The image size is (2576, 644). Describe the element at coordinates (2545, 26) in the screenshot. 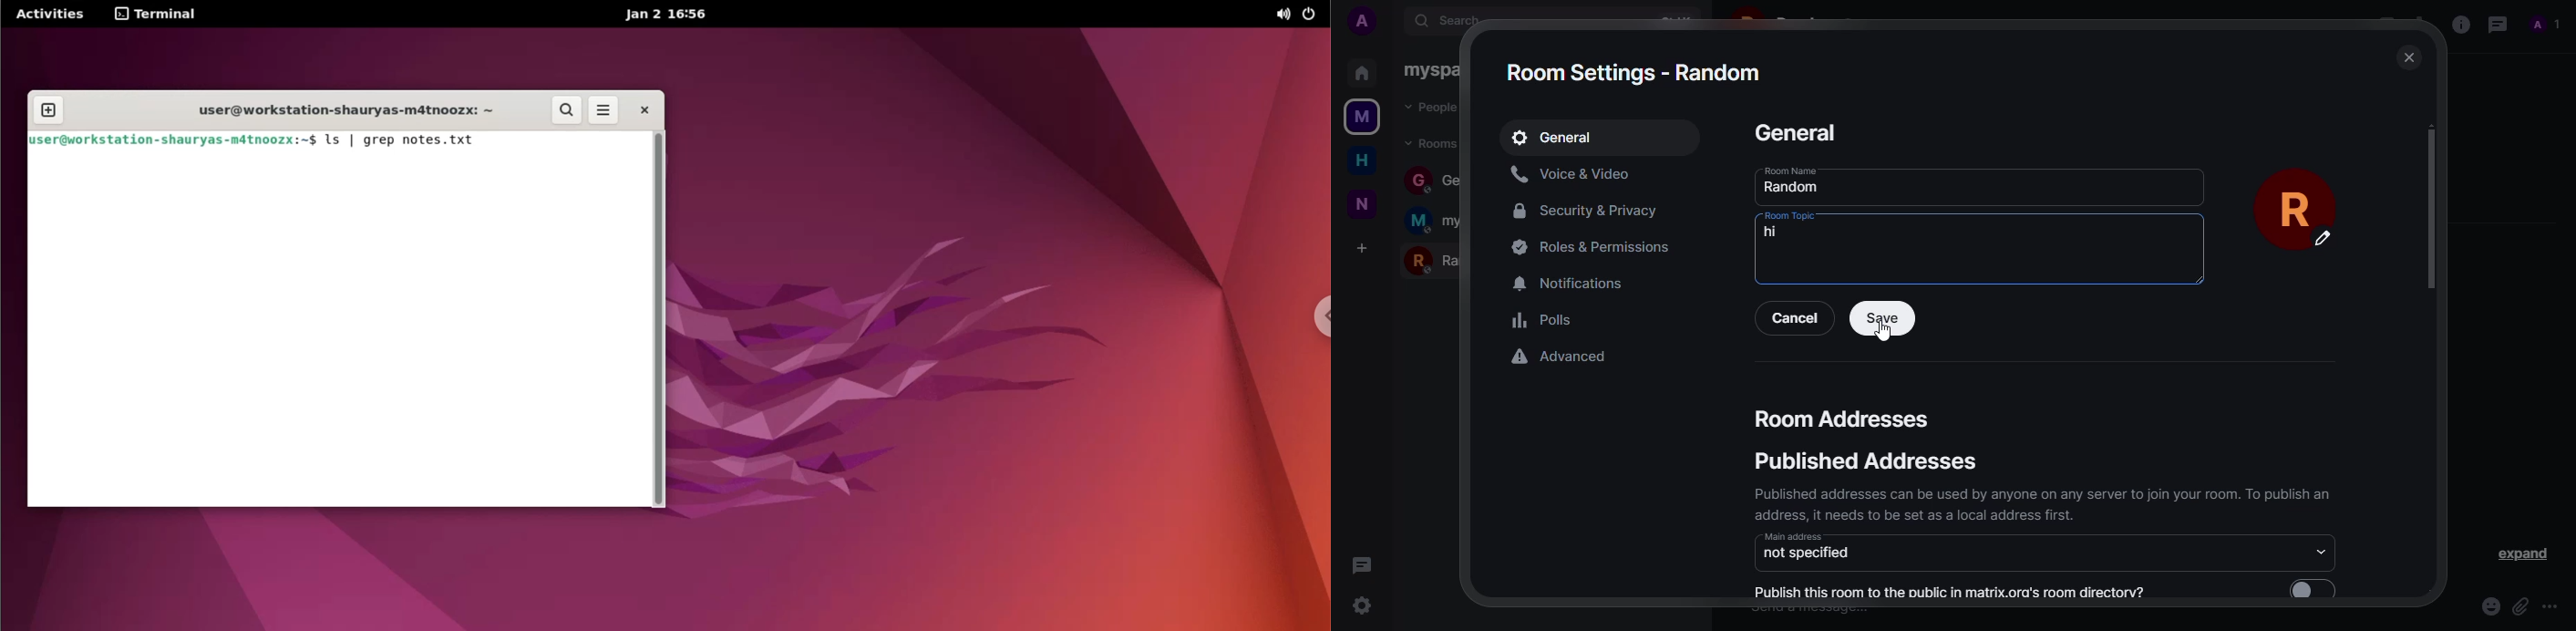

I see `profile` at that location.